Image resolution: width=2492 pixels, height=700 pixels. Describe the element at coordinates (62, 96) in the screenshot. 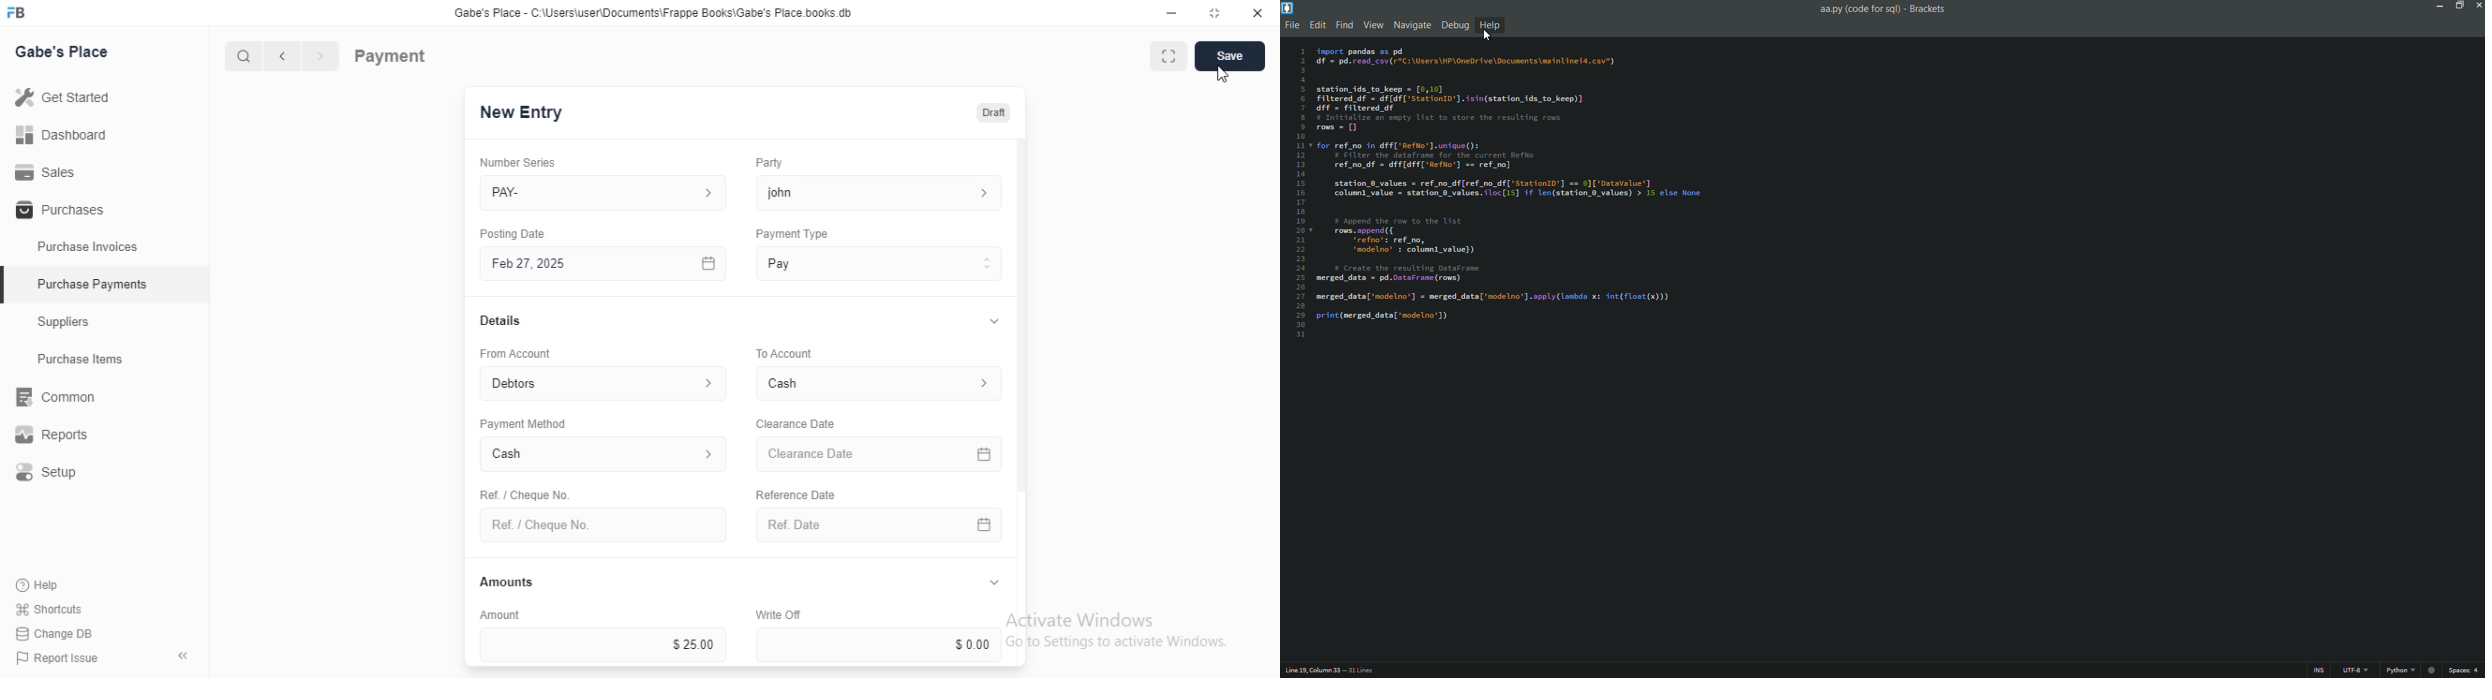

I see `Get Started` at that location.